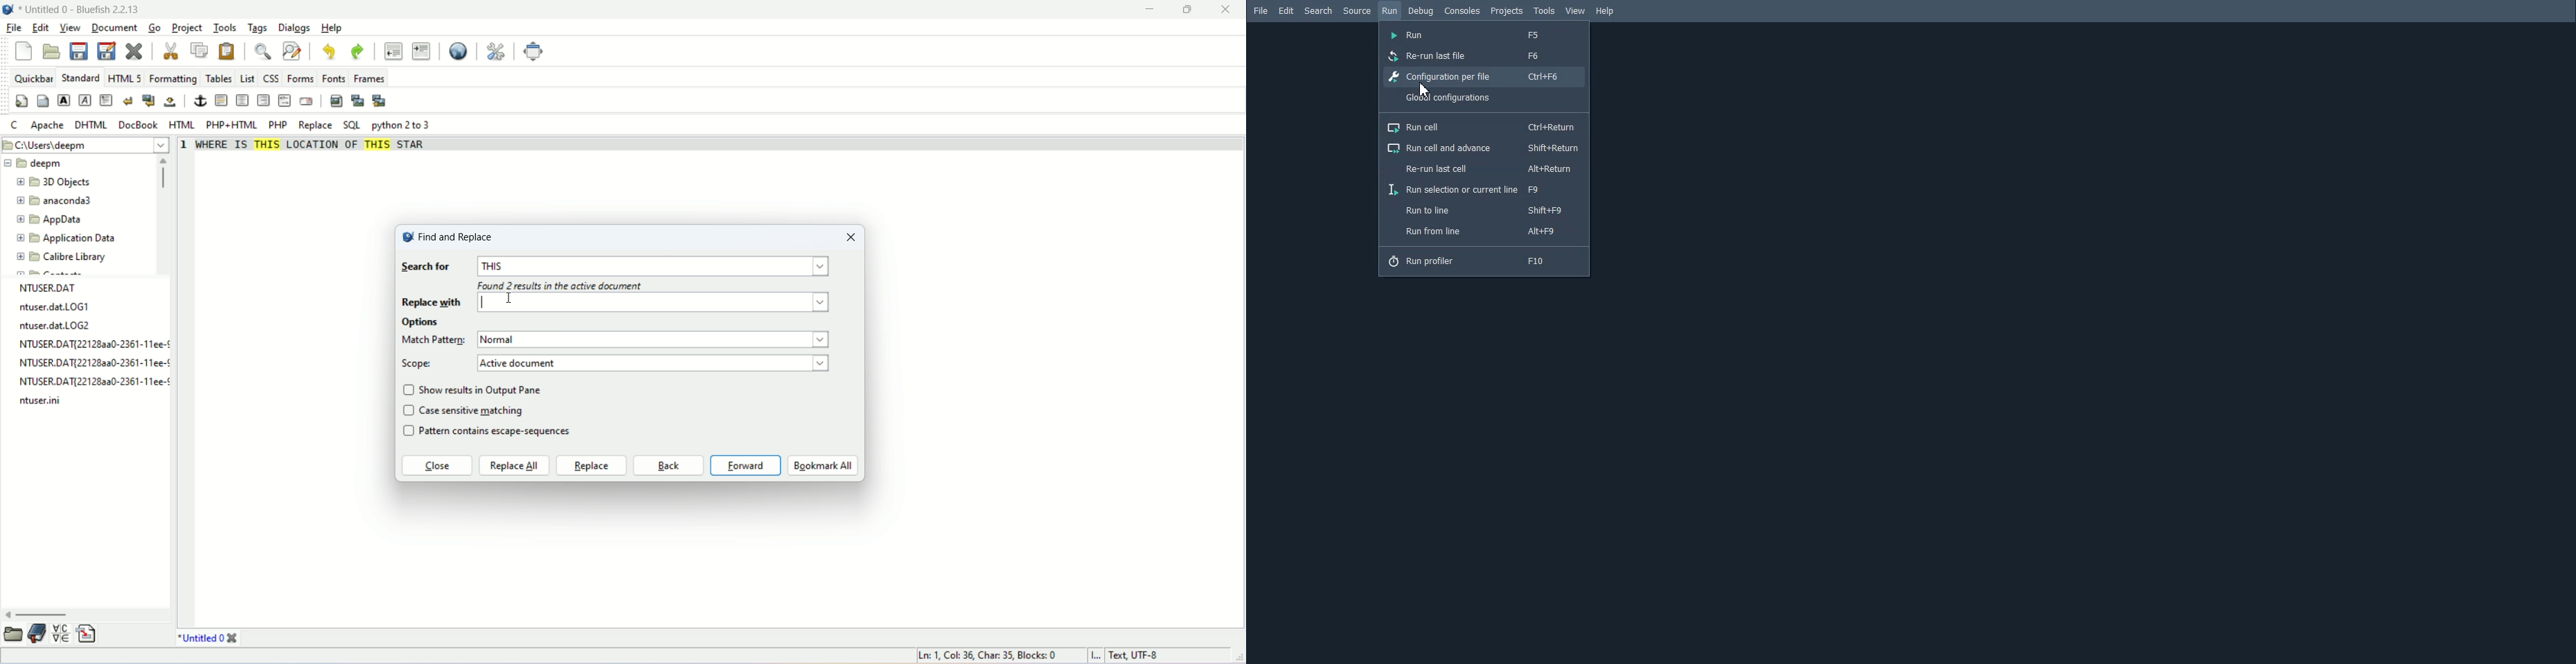 The width and height of the screenshot is (2576, 672). What do you see at coordinates (1132, 656) in the screenshot?
I see `Text, UTF-8` at bounding box center [1132, 656].